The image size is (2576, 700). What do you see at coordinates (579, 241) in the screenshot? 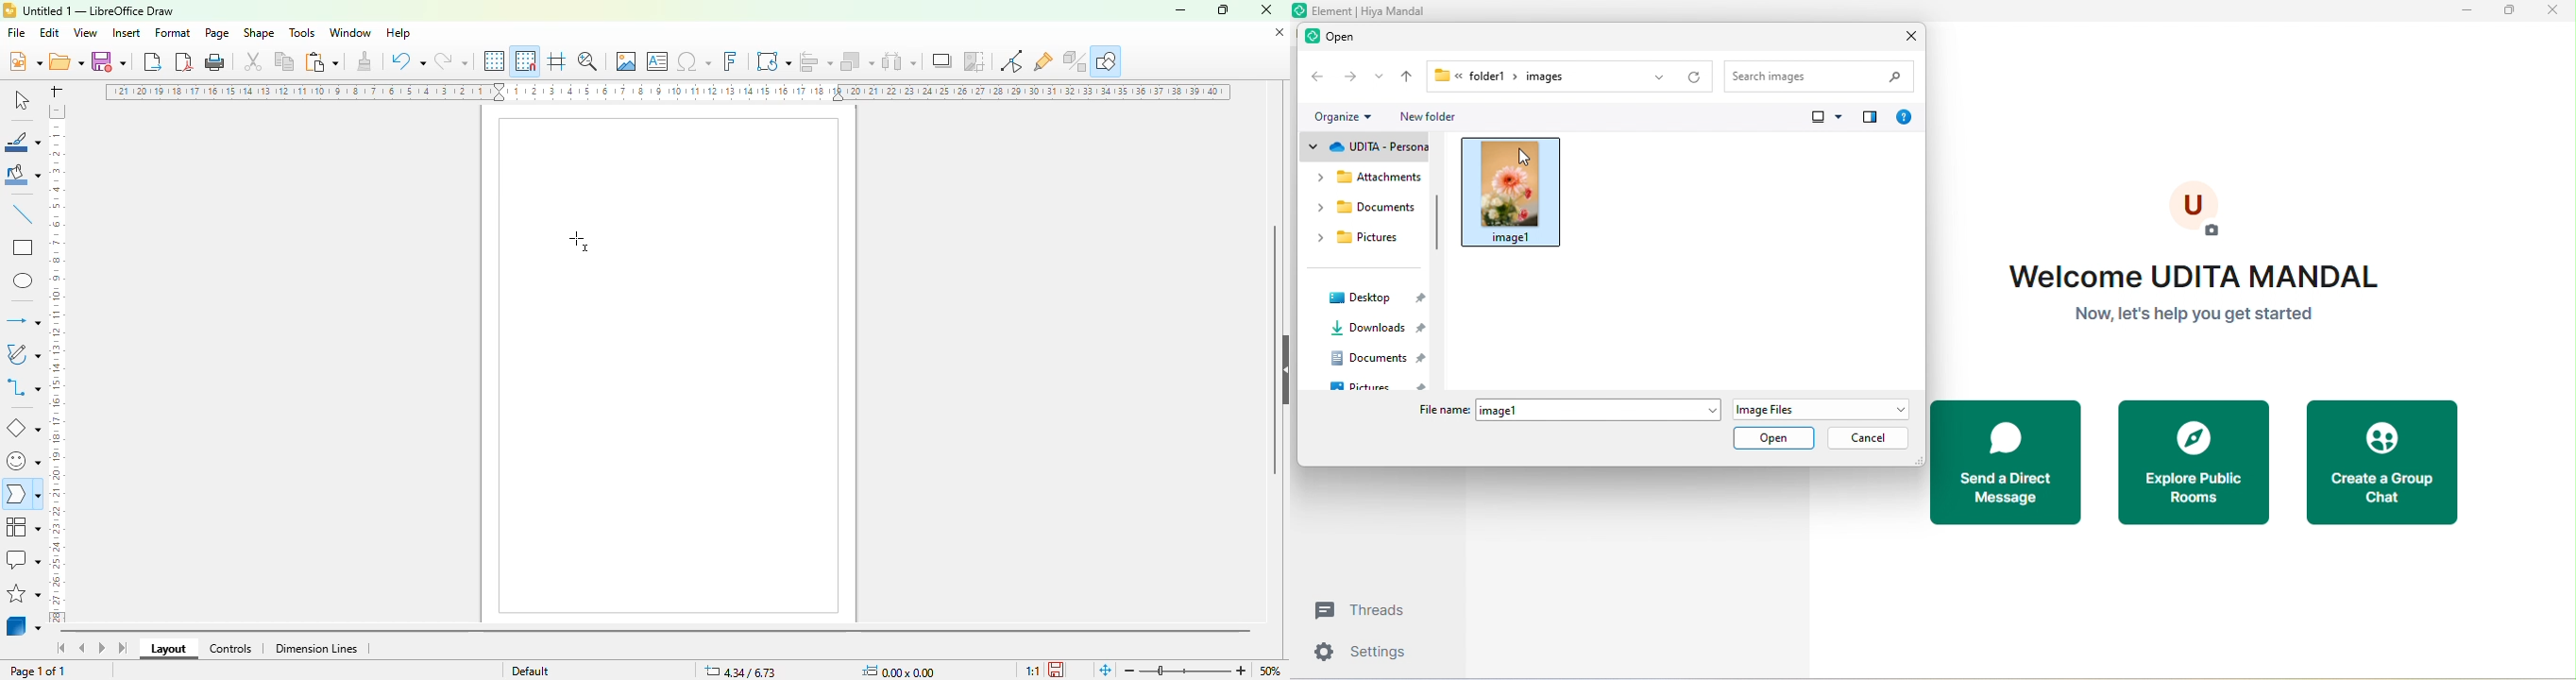
I see `cursor` at bounding box center [579, 241].